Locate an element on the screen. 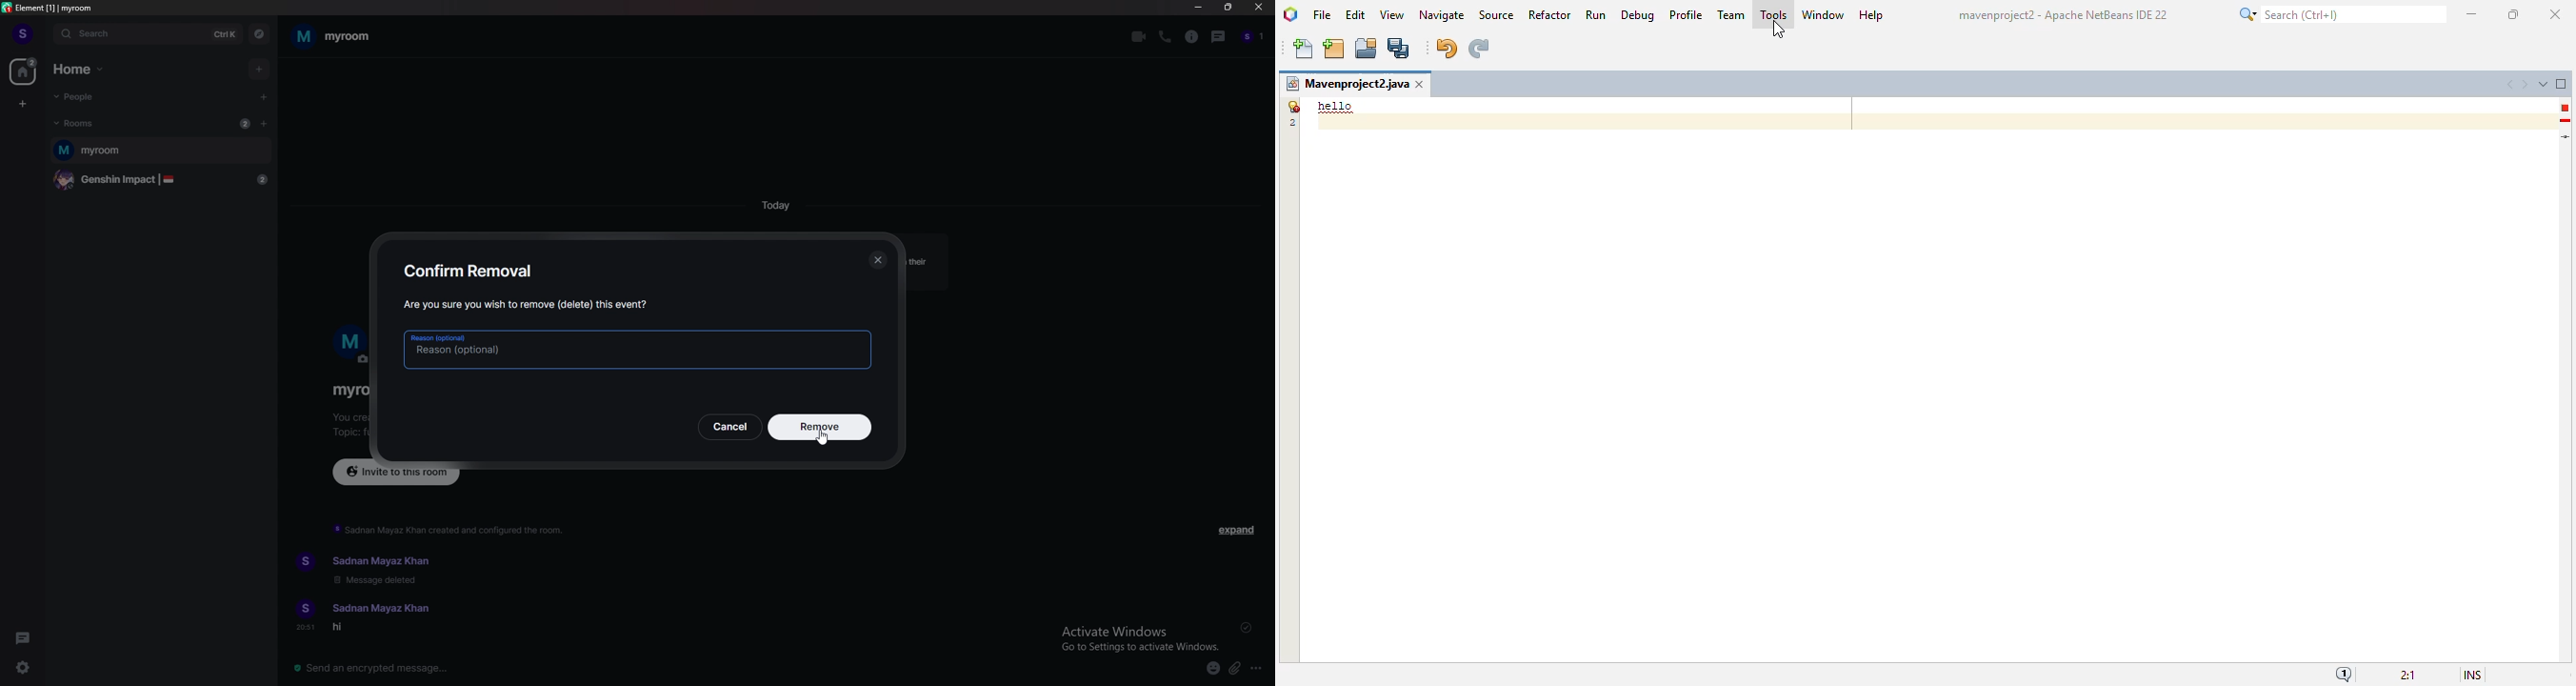 The width and height of the screenshot is (2576, 700). tools is located at coordinates (1773, 13).